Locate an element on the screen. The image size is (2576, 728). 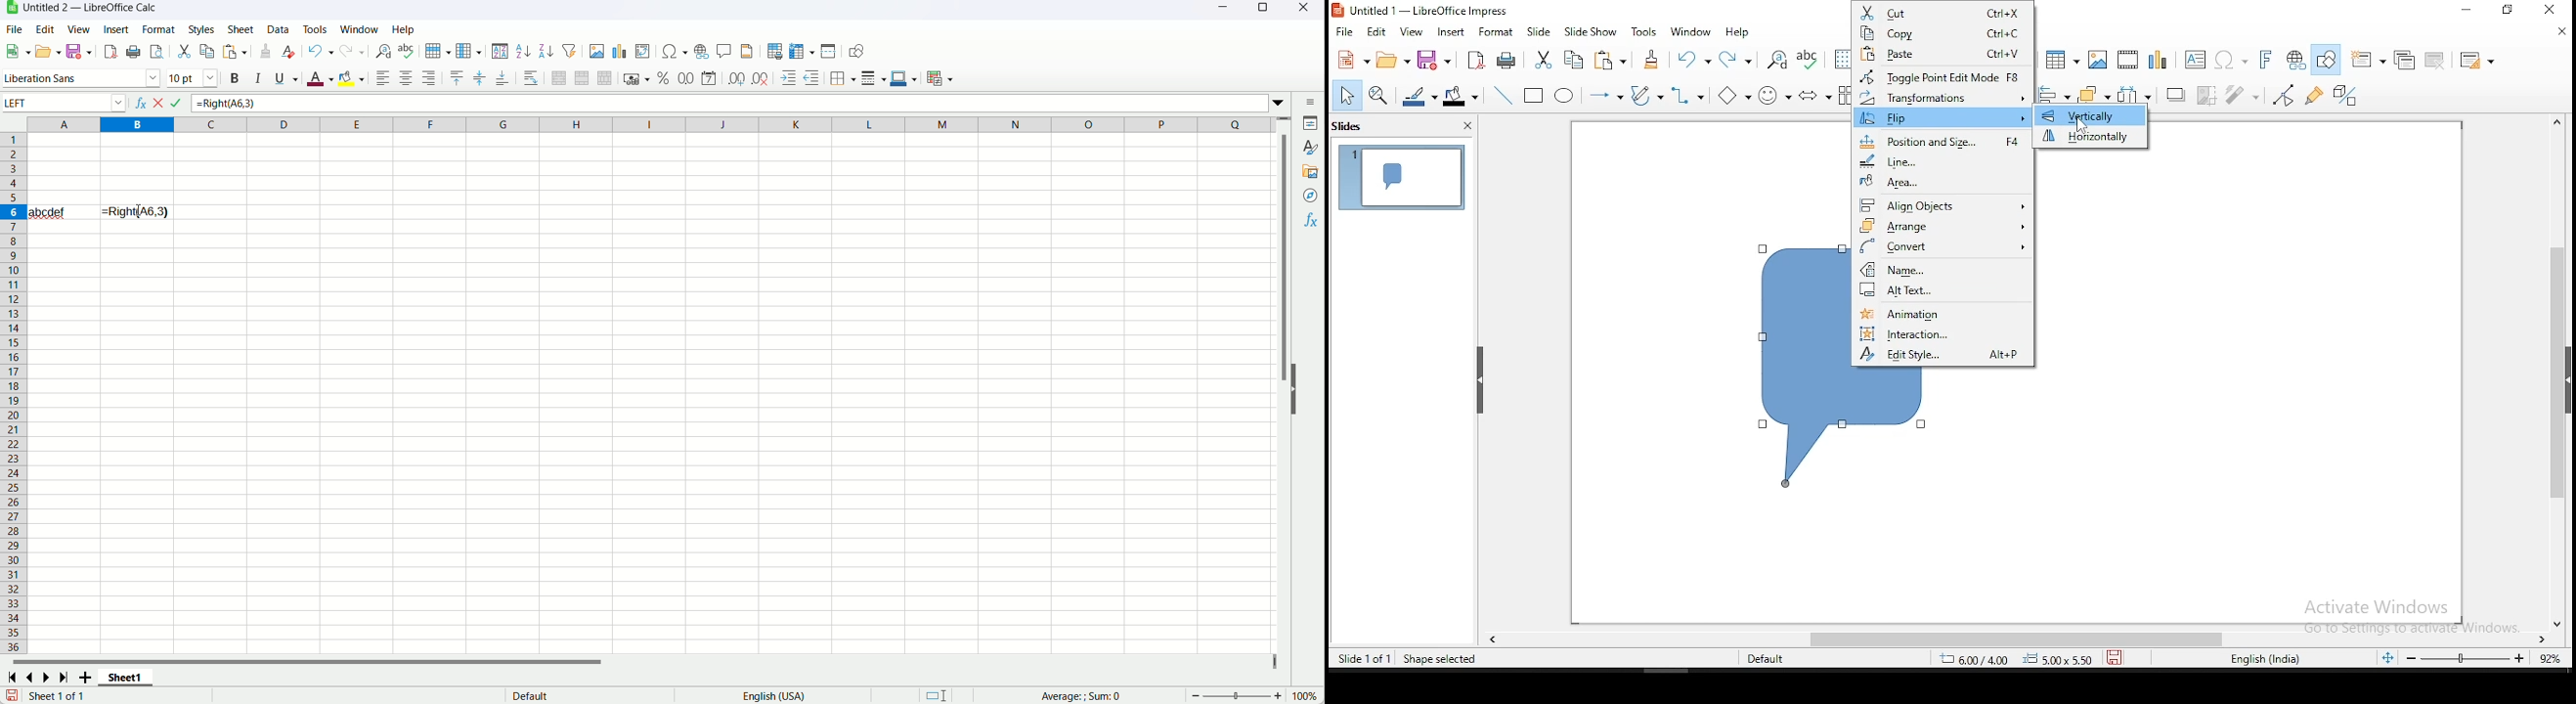
delete decimal place is located at coordinates (760, 79).